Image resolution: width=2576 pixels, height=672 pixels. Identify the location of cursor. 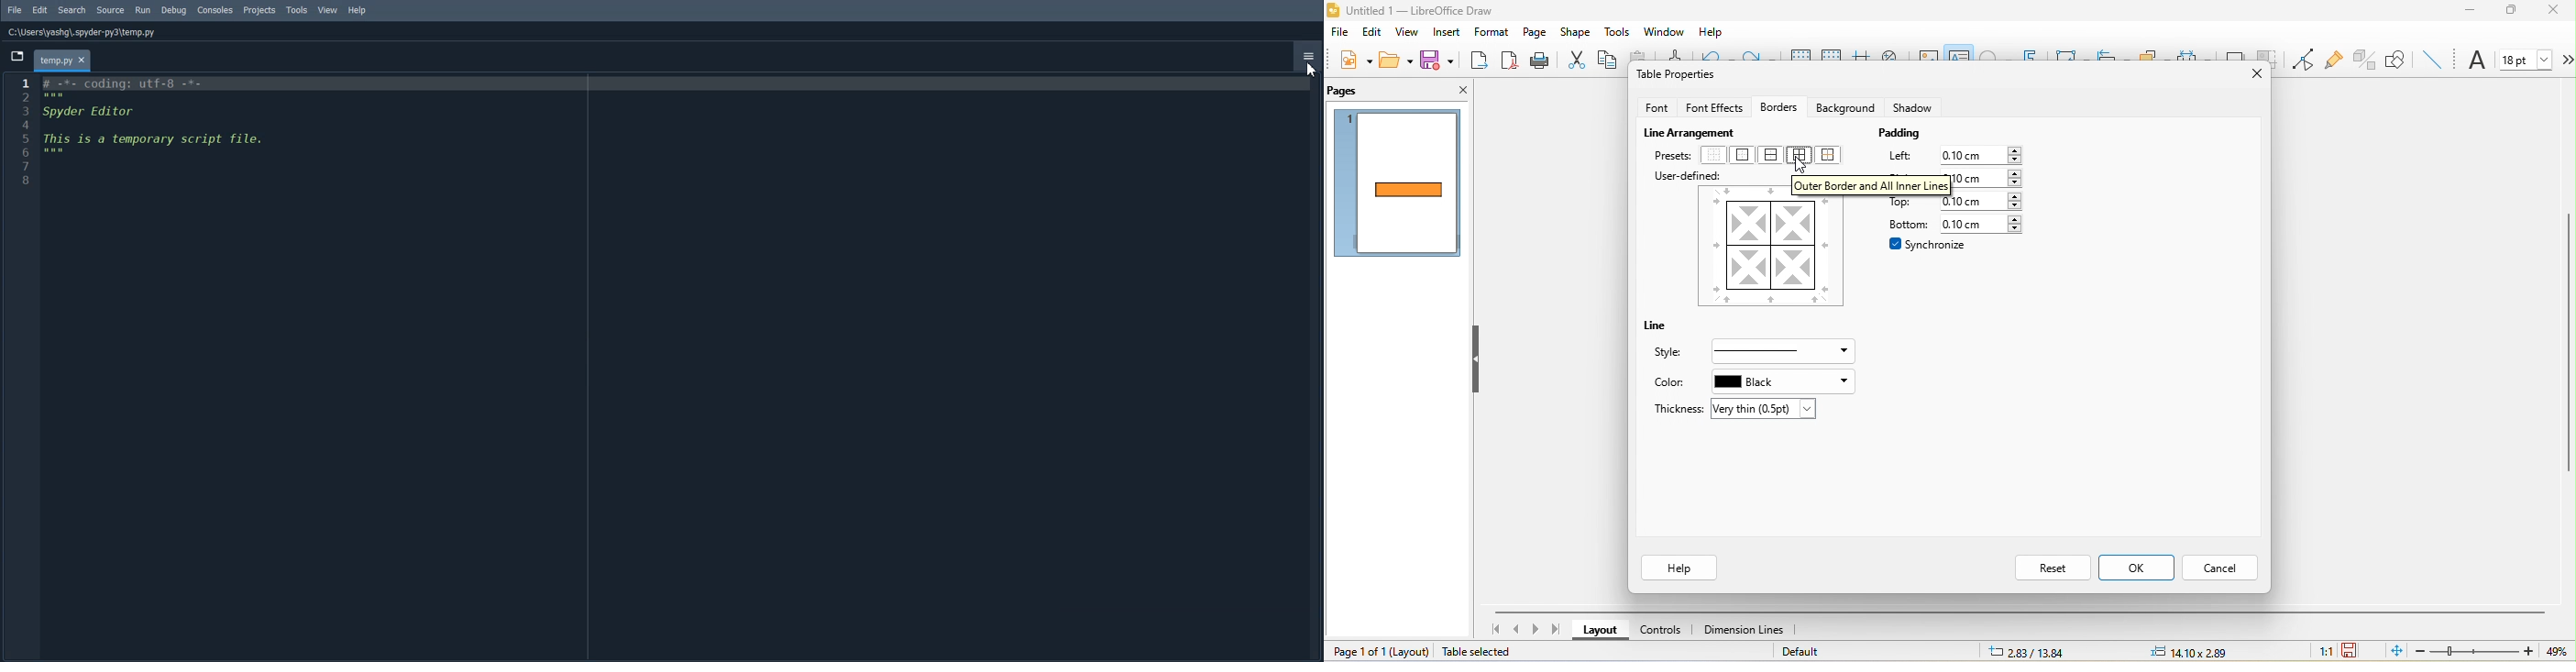
(1309, 72).